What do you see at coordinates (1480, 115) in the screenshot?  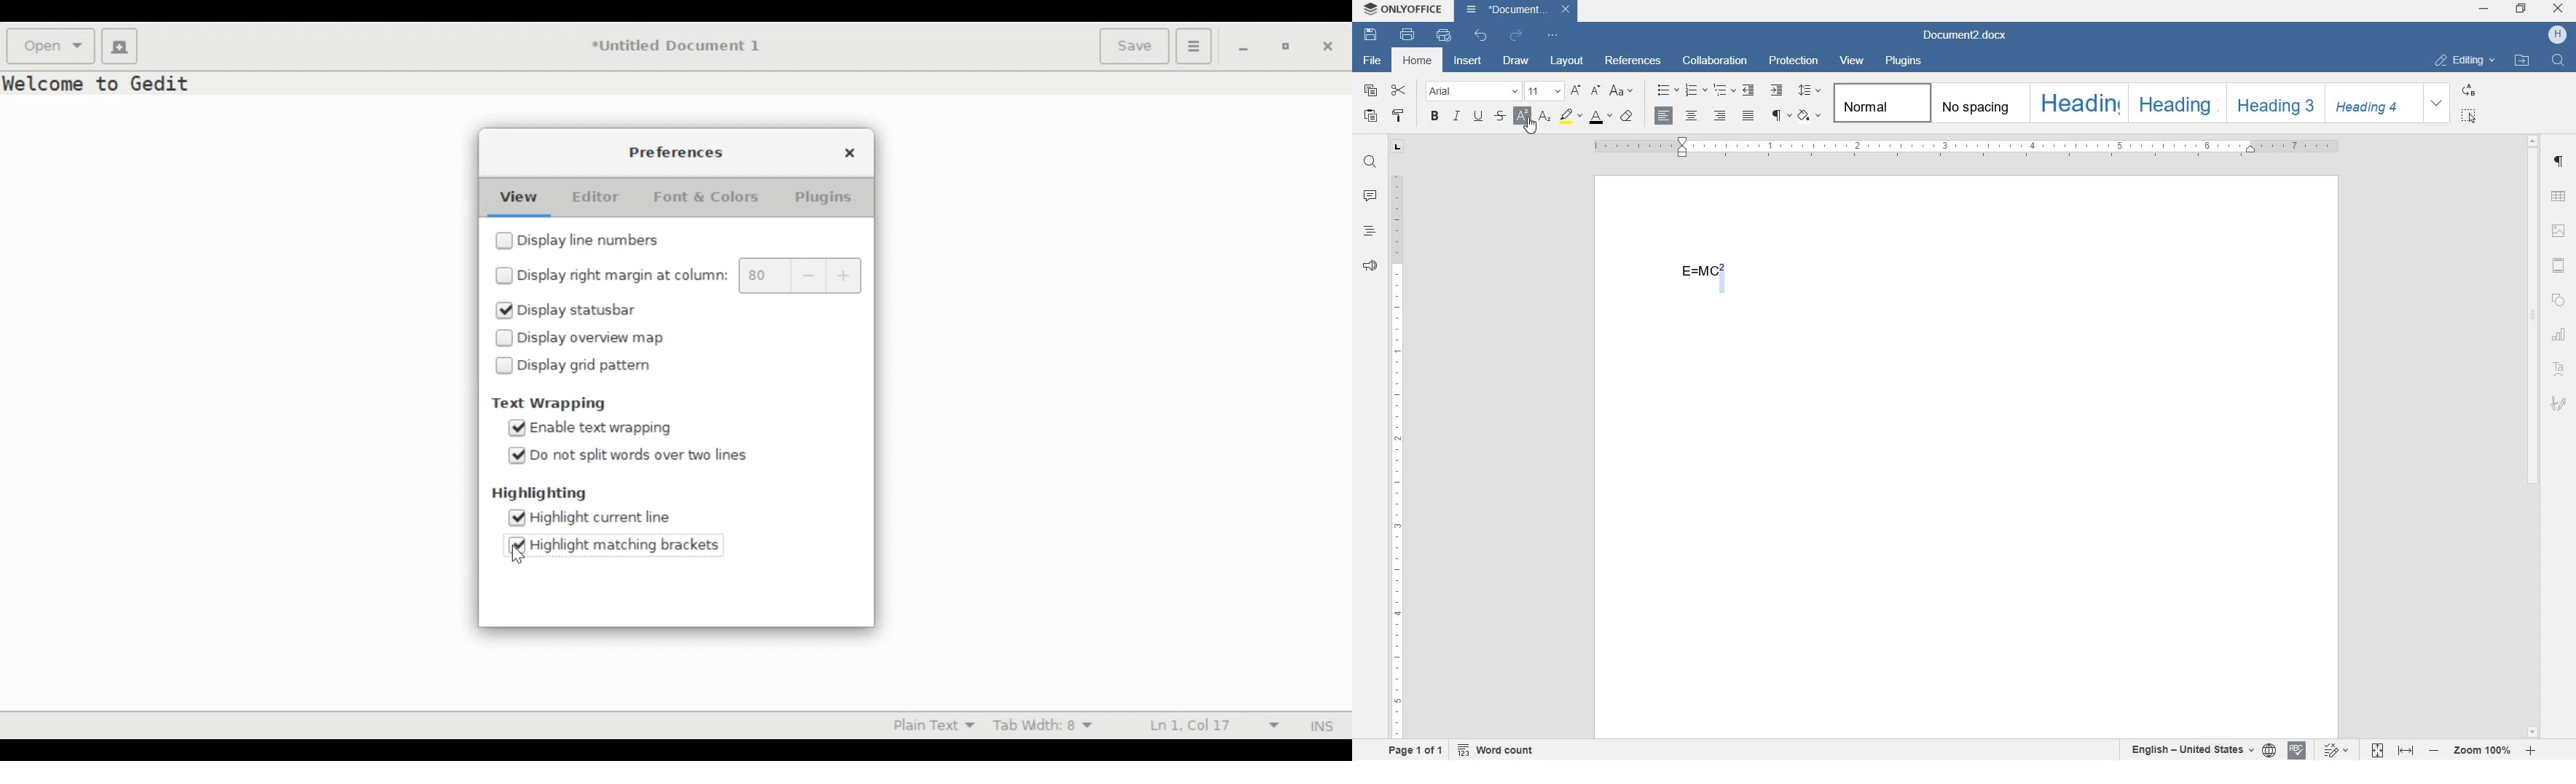 I see `underline` at bounding box center [1480, 115].